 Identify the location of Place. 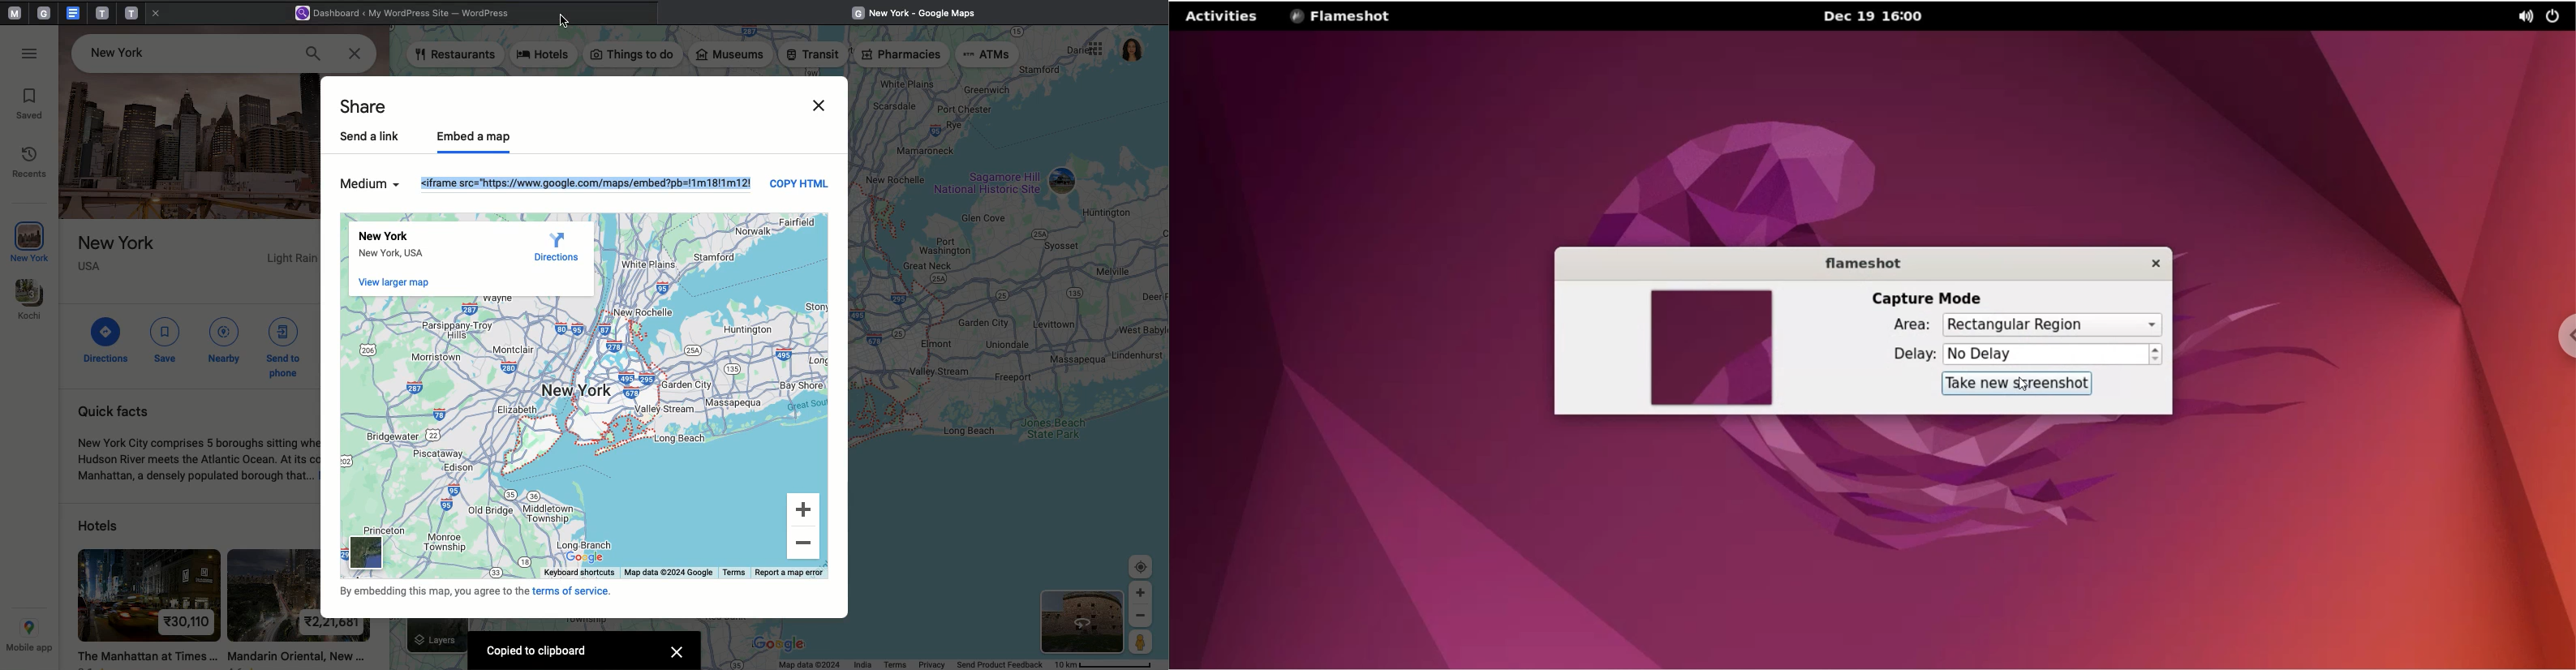
(196, 266).